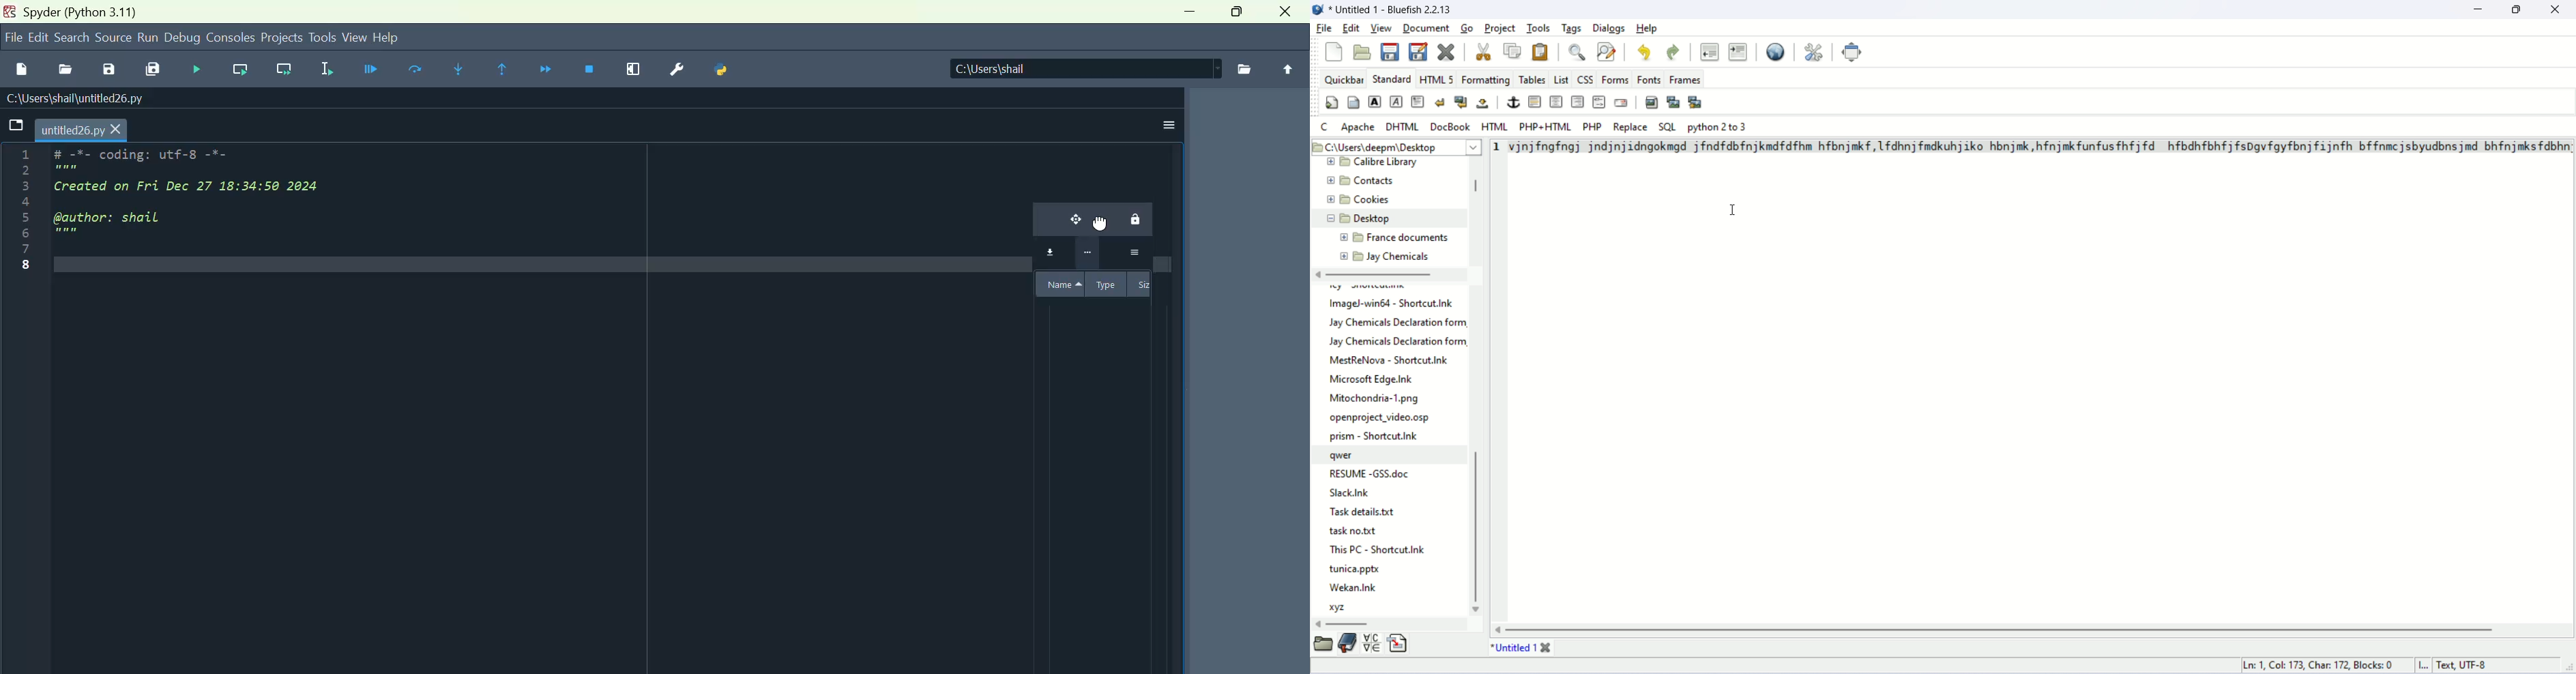 Image resolution: width=2576 pixels, height=700 pixels. I want to click on close, so click(1288, 15).